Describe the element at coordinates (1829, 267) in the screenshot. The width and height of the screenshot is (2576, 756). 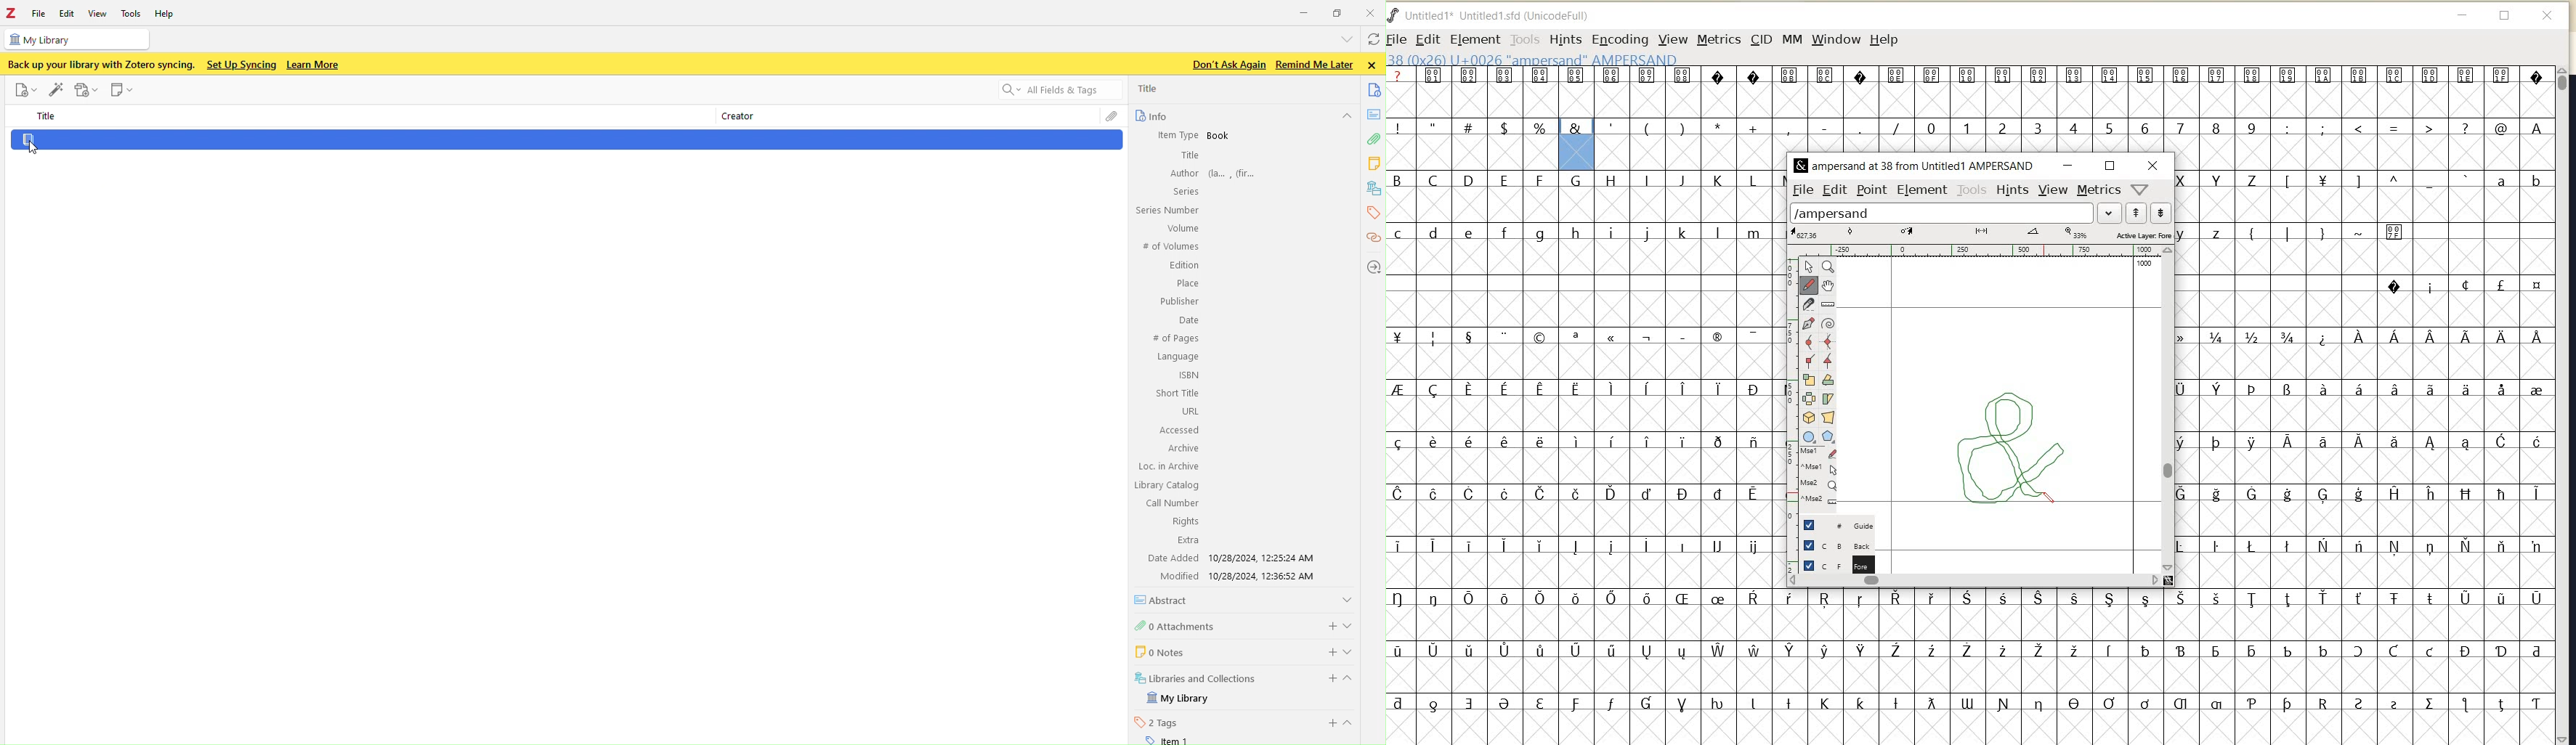
I see `magnify` at that location.